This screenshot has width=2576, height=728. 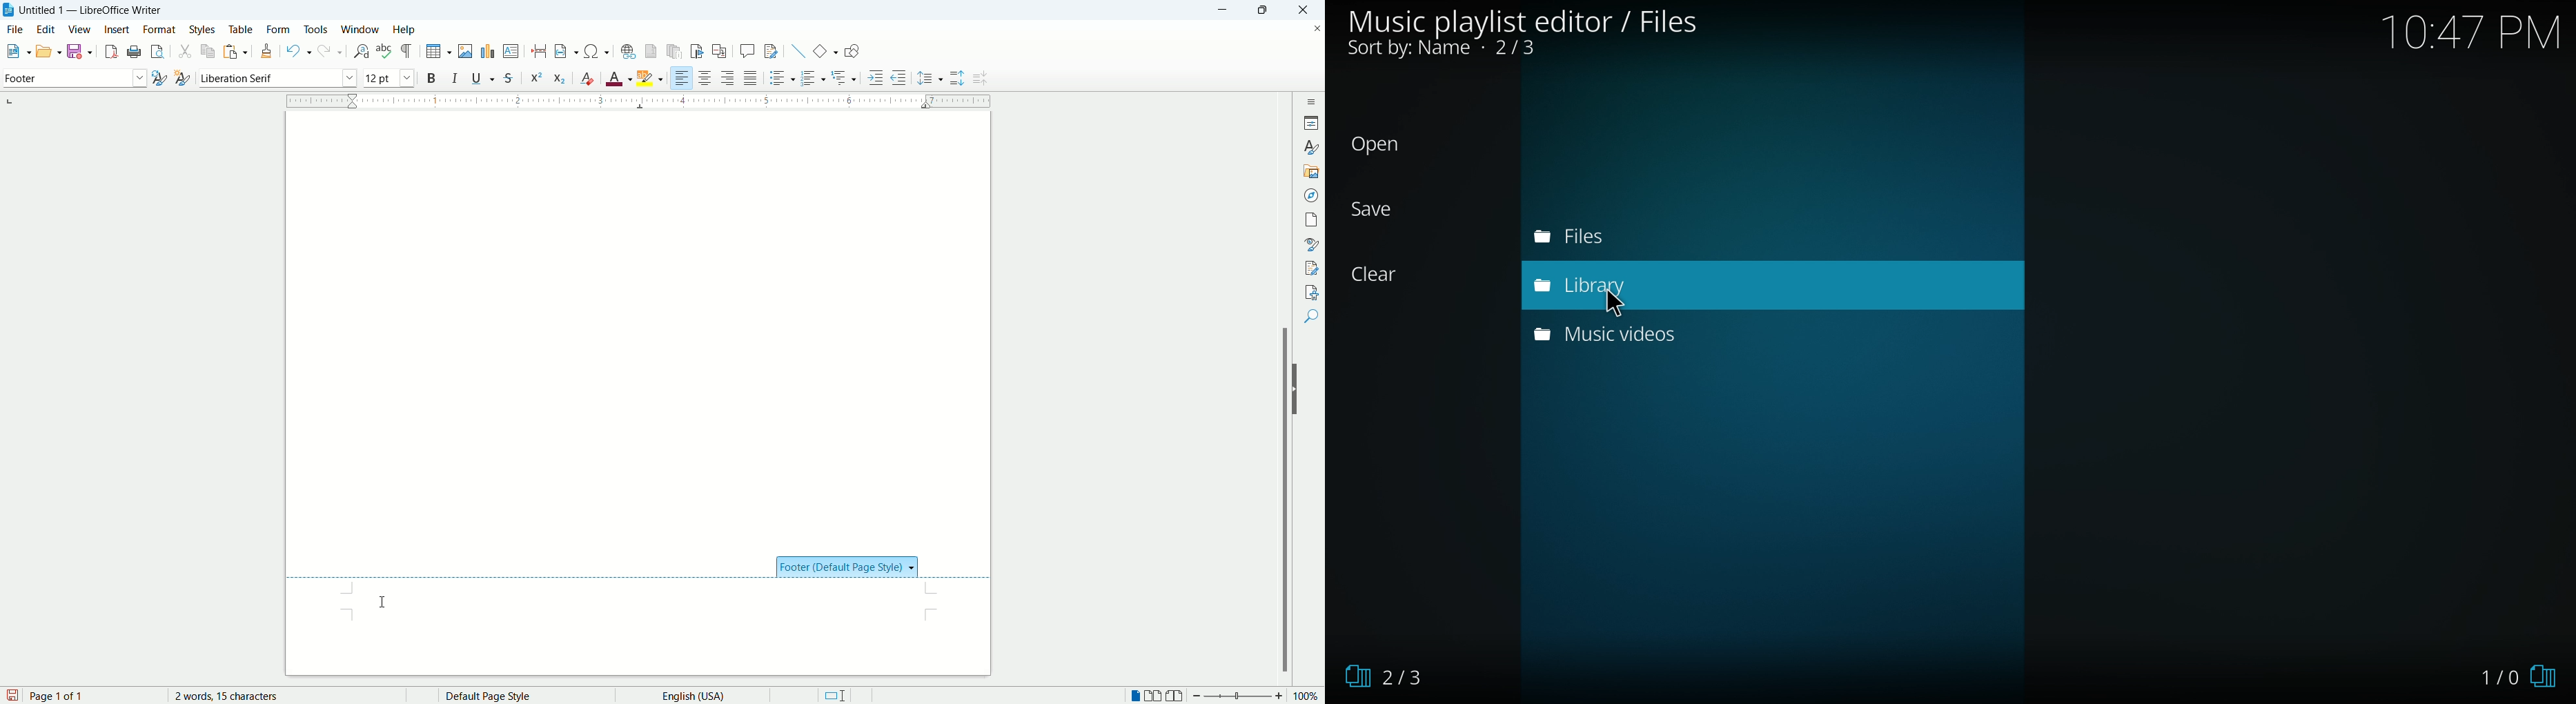 What do you see at coordinates (638, 99) in the screenshot?
I see `ruler` at bounding box center [638, 99].